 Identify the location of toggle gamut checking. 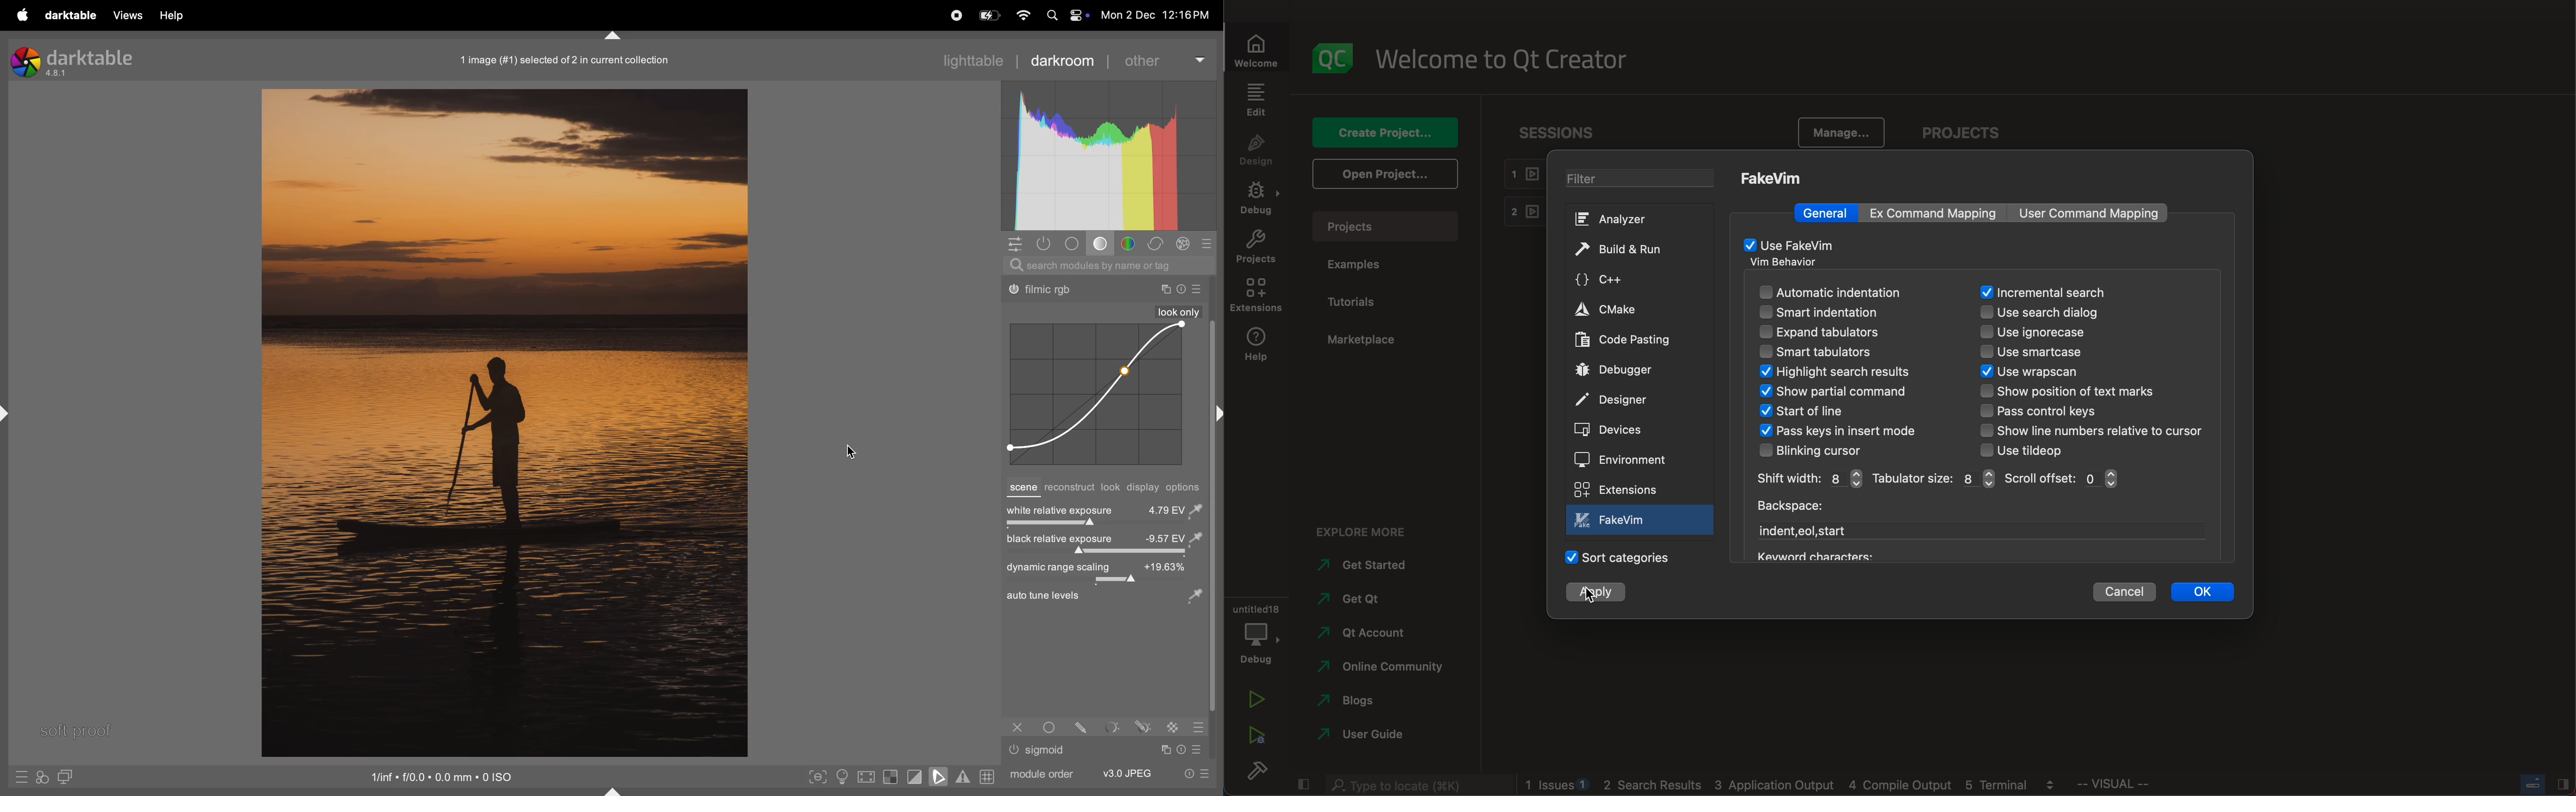
(963, 777).